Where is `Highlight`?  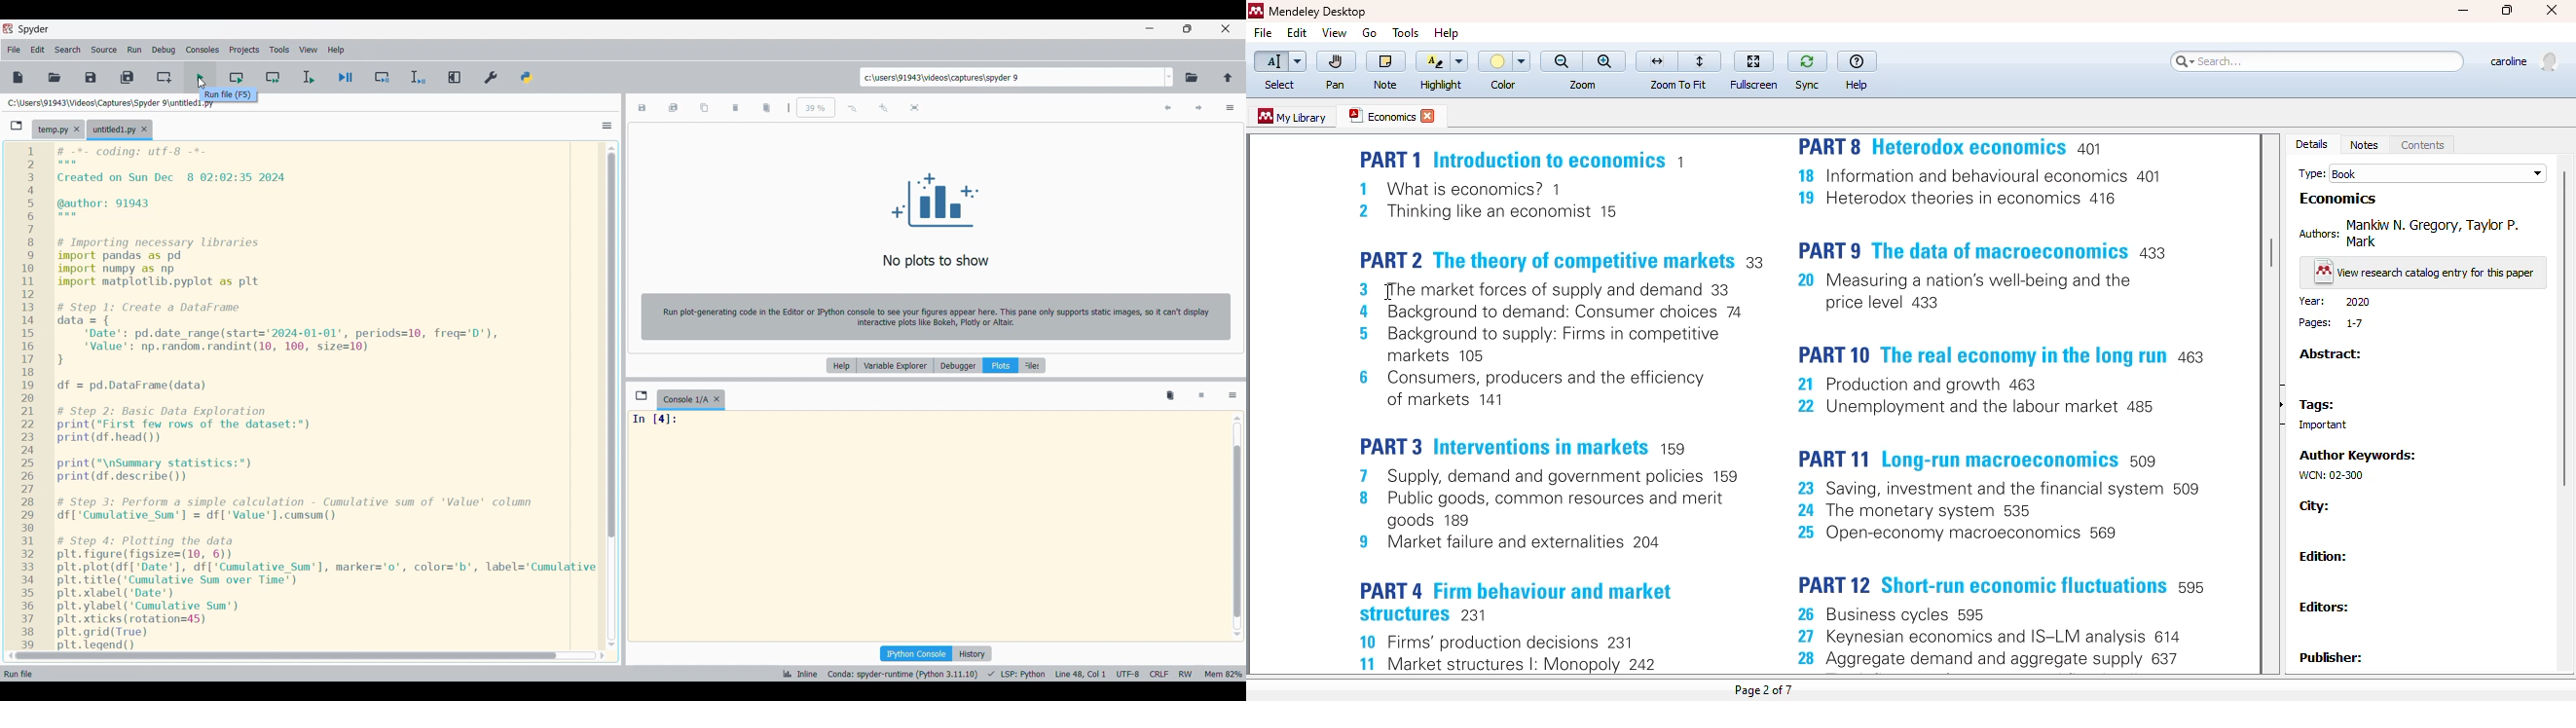
Highlight is located at coordinates (1441, 86).